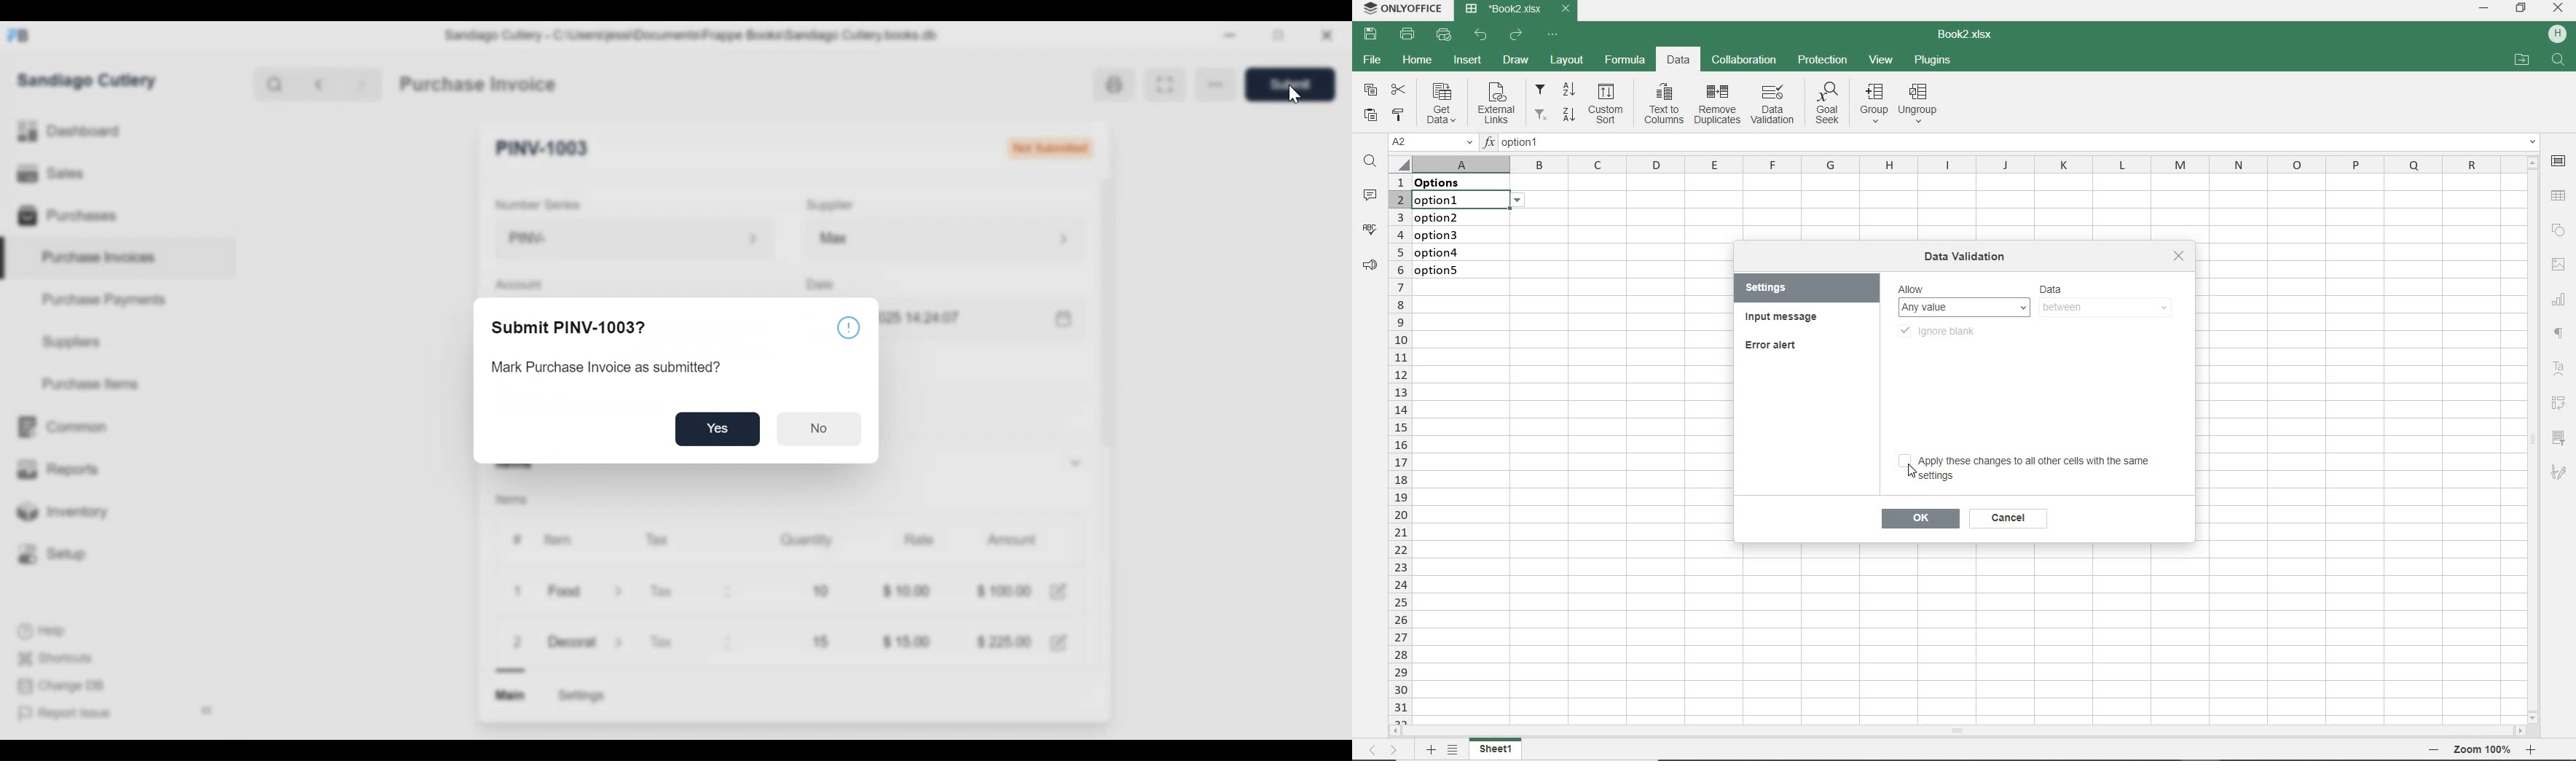  Describe the element at coordinates (1444, 35) in the screenshot. I see `QUICK PRINT` at that location.